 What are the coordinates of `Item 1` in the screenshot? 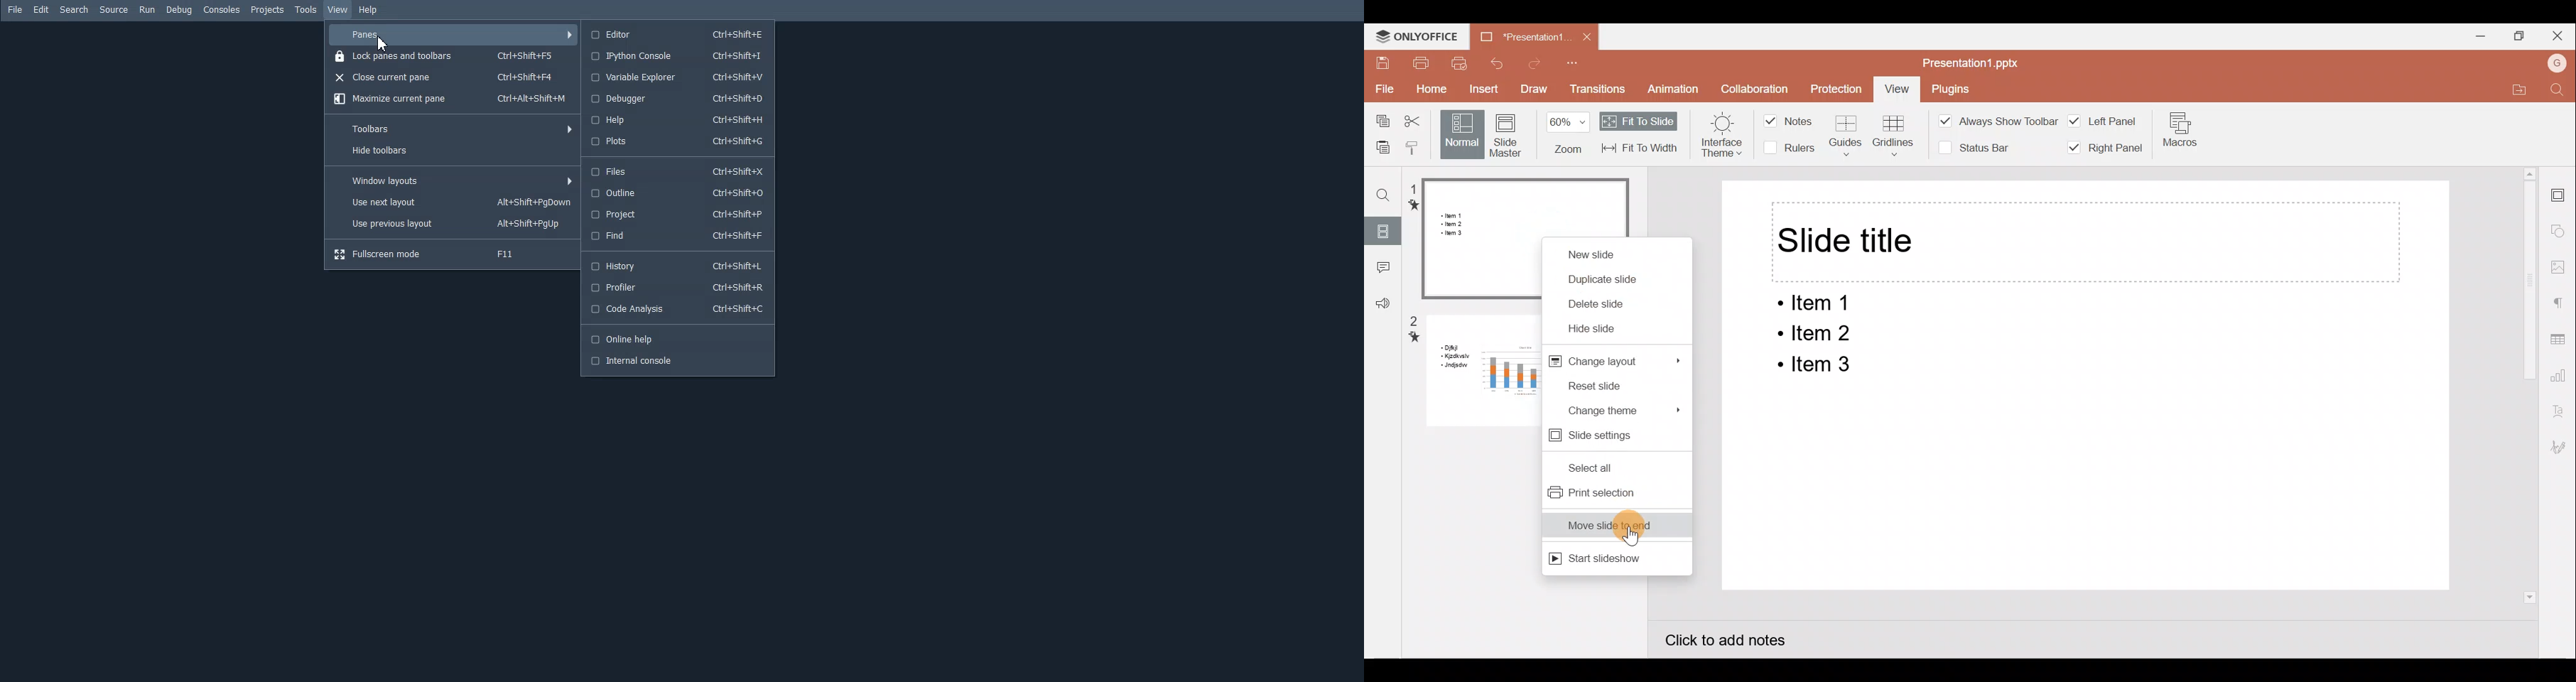 It's located at (1819, 304).